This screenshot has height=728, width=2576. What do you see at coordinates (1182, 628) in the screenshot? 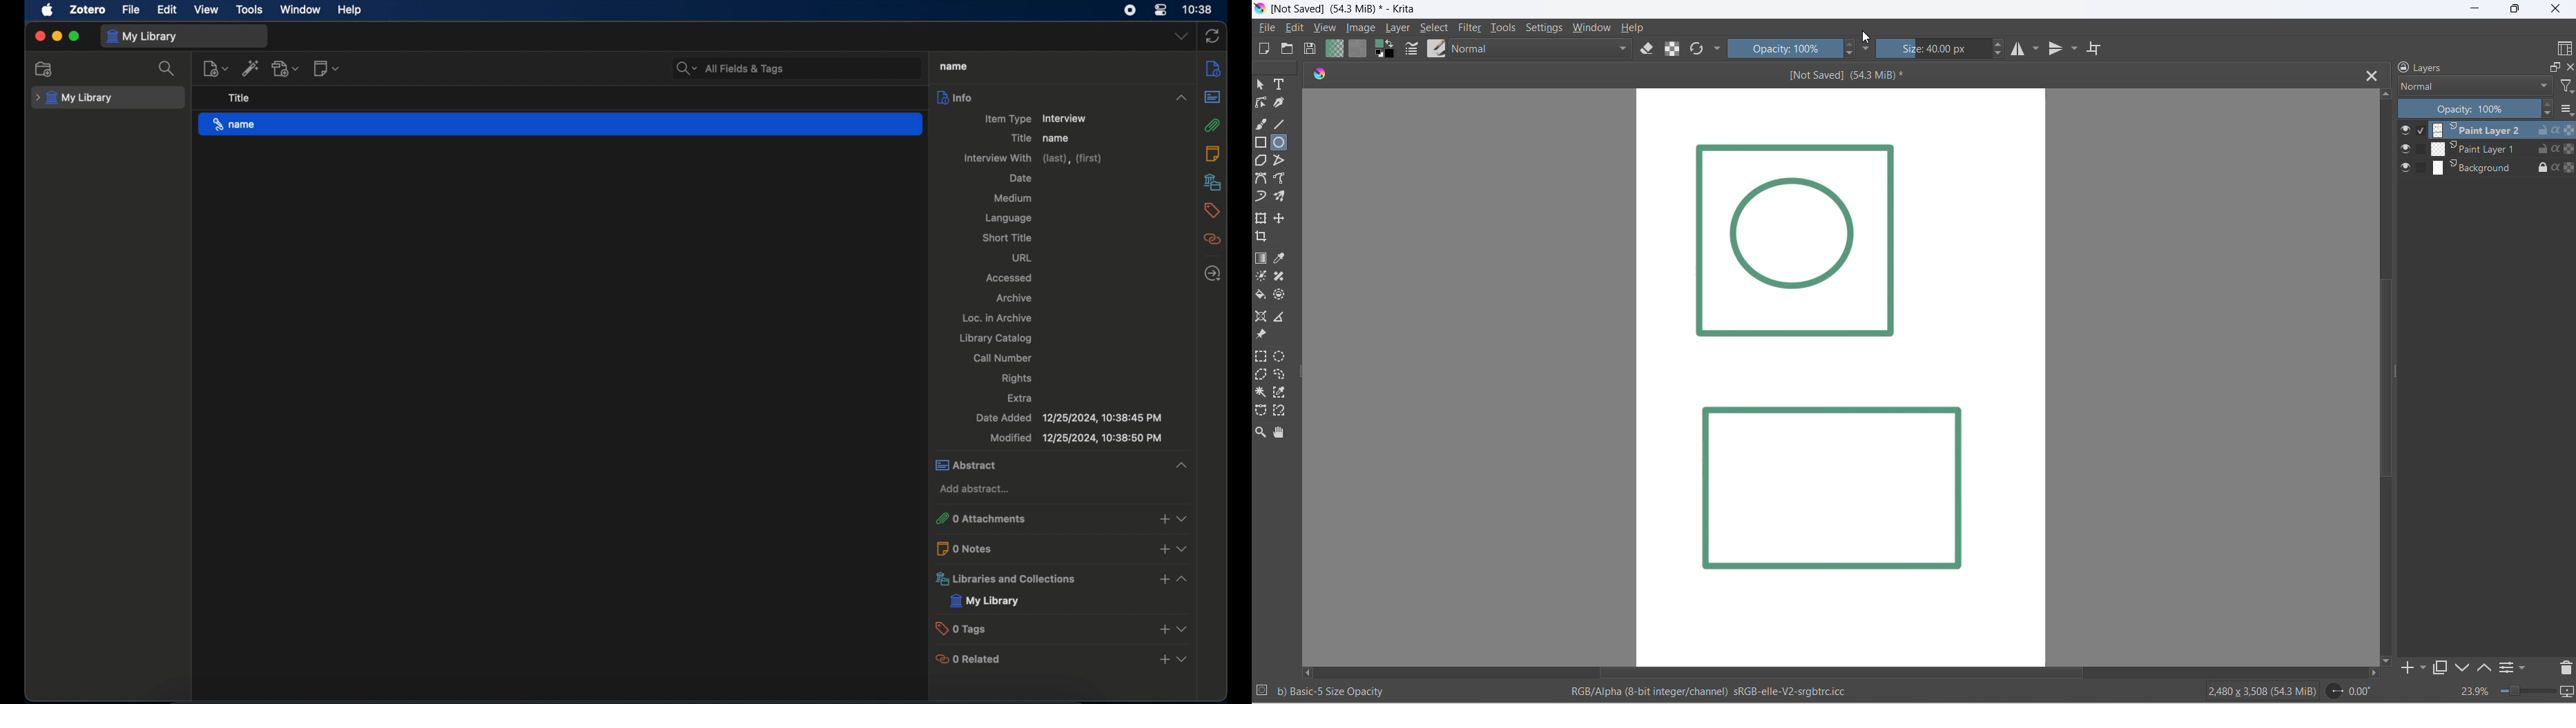
I see `view` at bounding box center [1182, 628].